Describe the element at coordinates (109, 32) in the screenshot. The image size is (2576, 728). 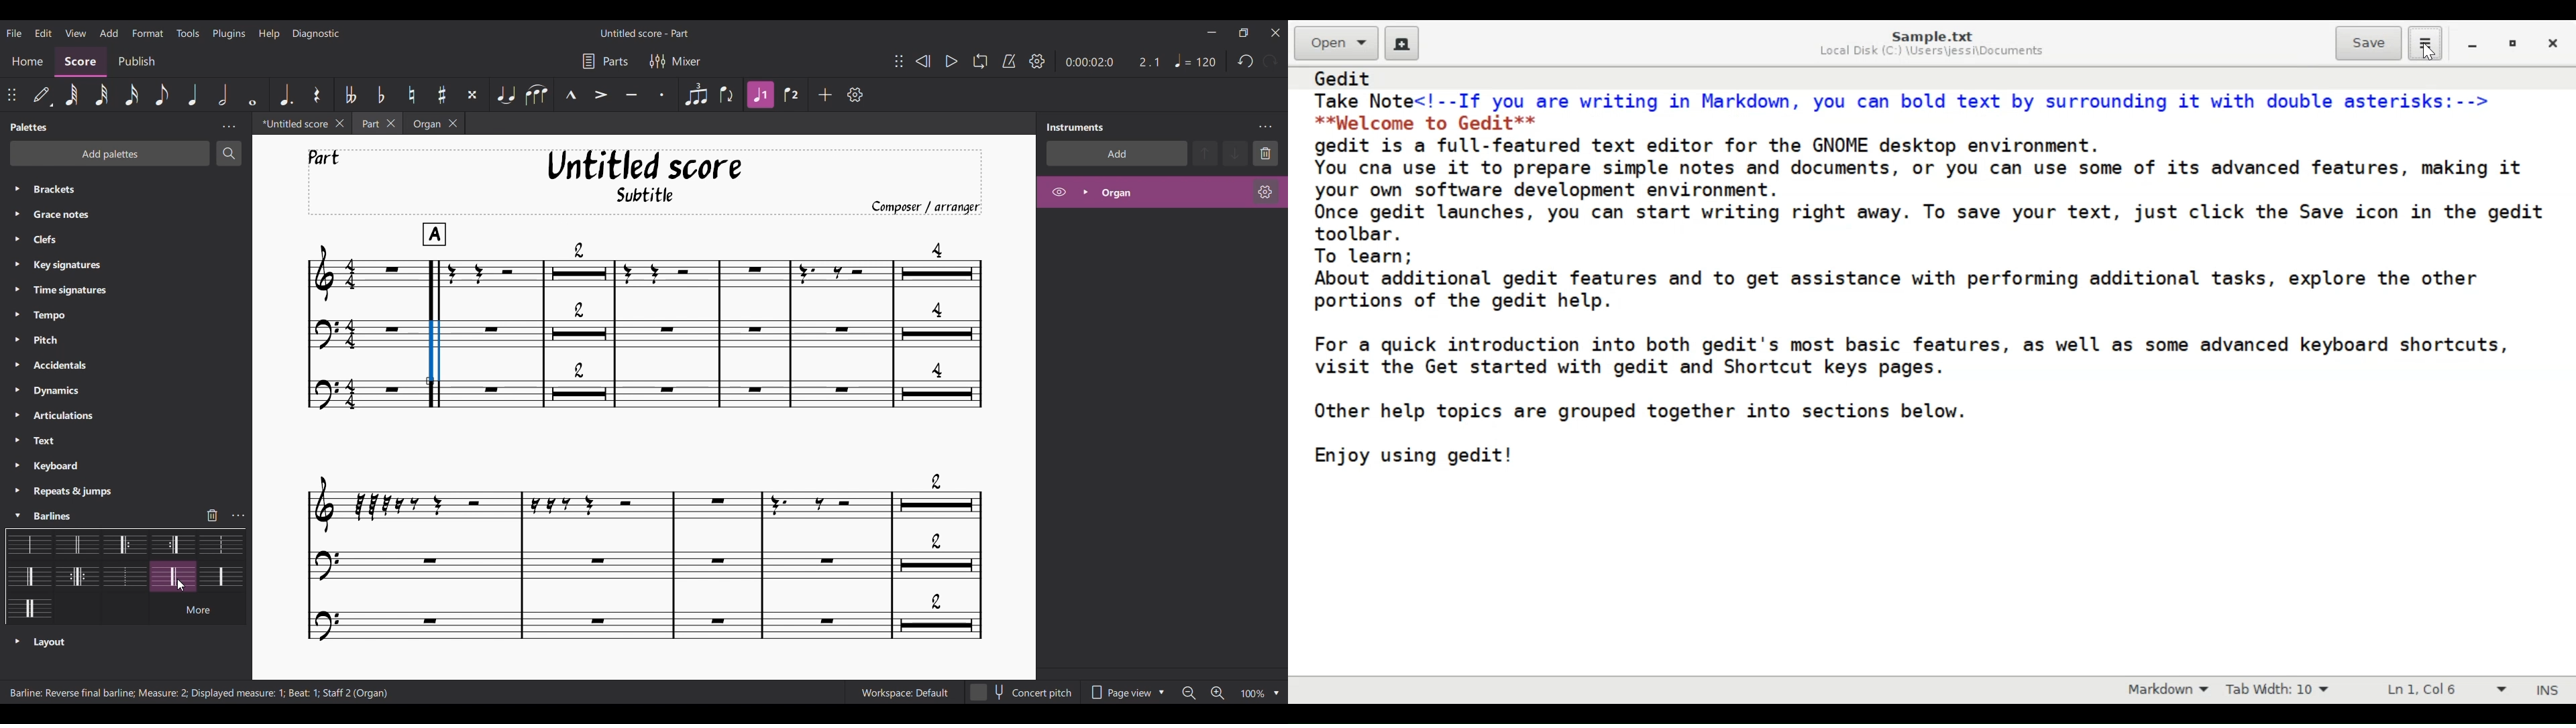
I see `Add menu` at that location.